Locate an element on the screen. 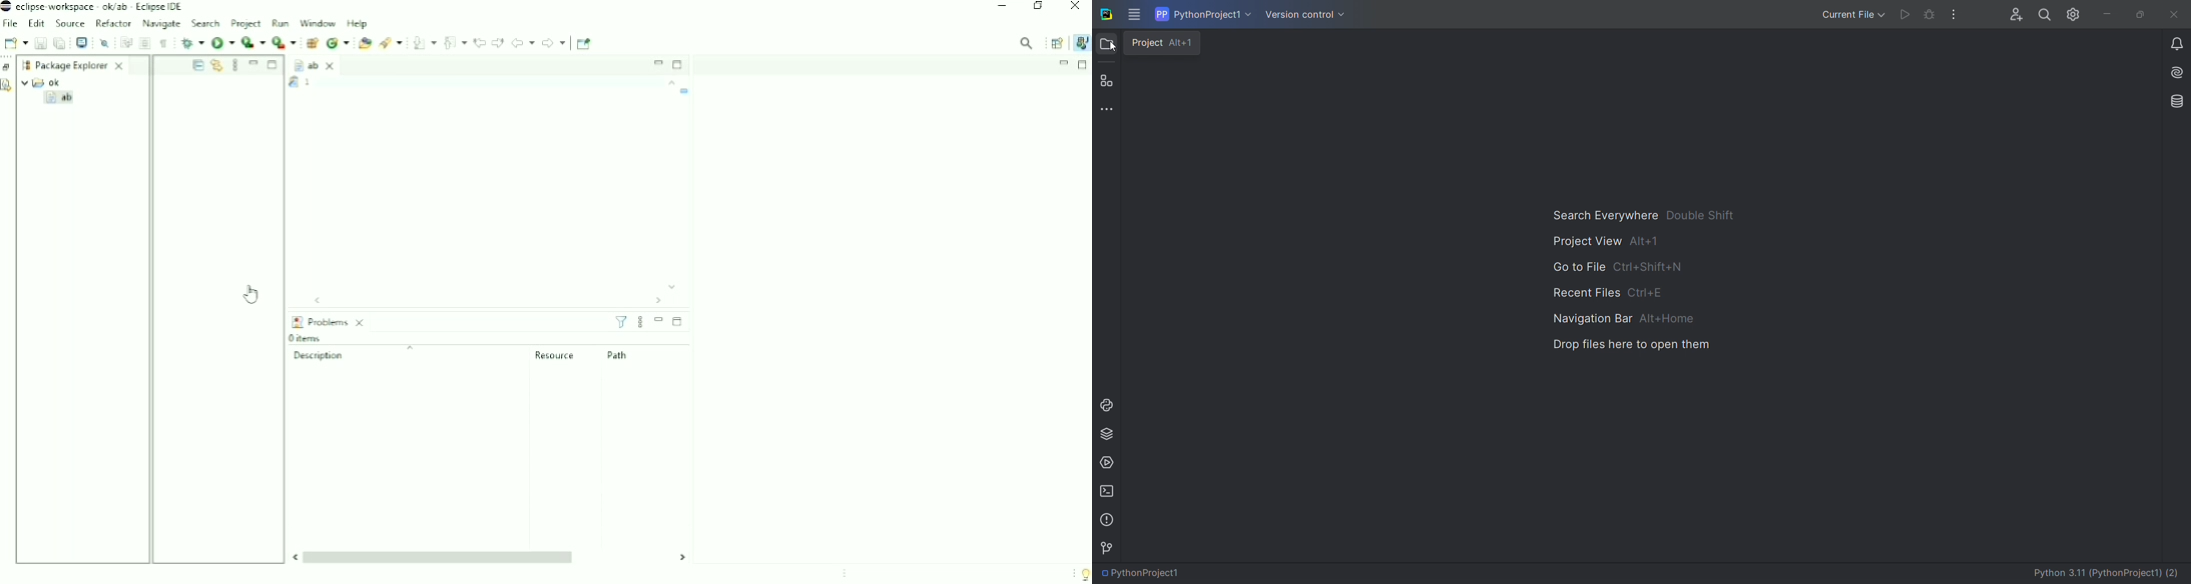 This screenshot has height=588, width=2212. Path is located at coordinates (619, 355).